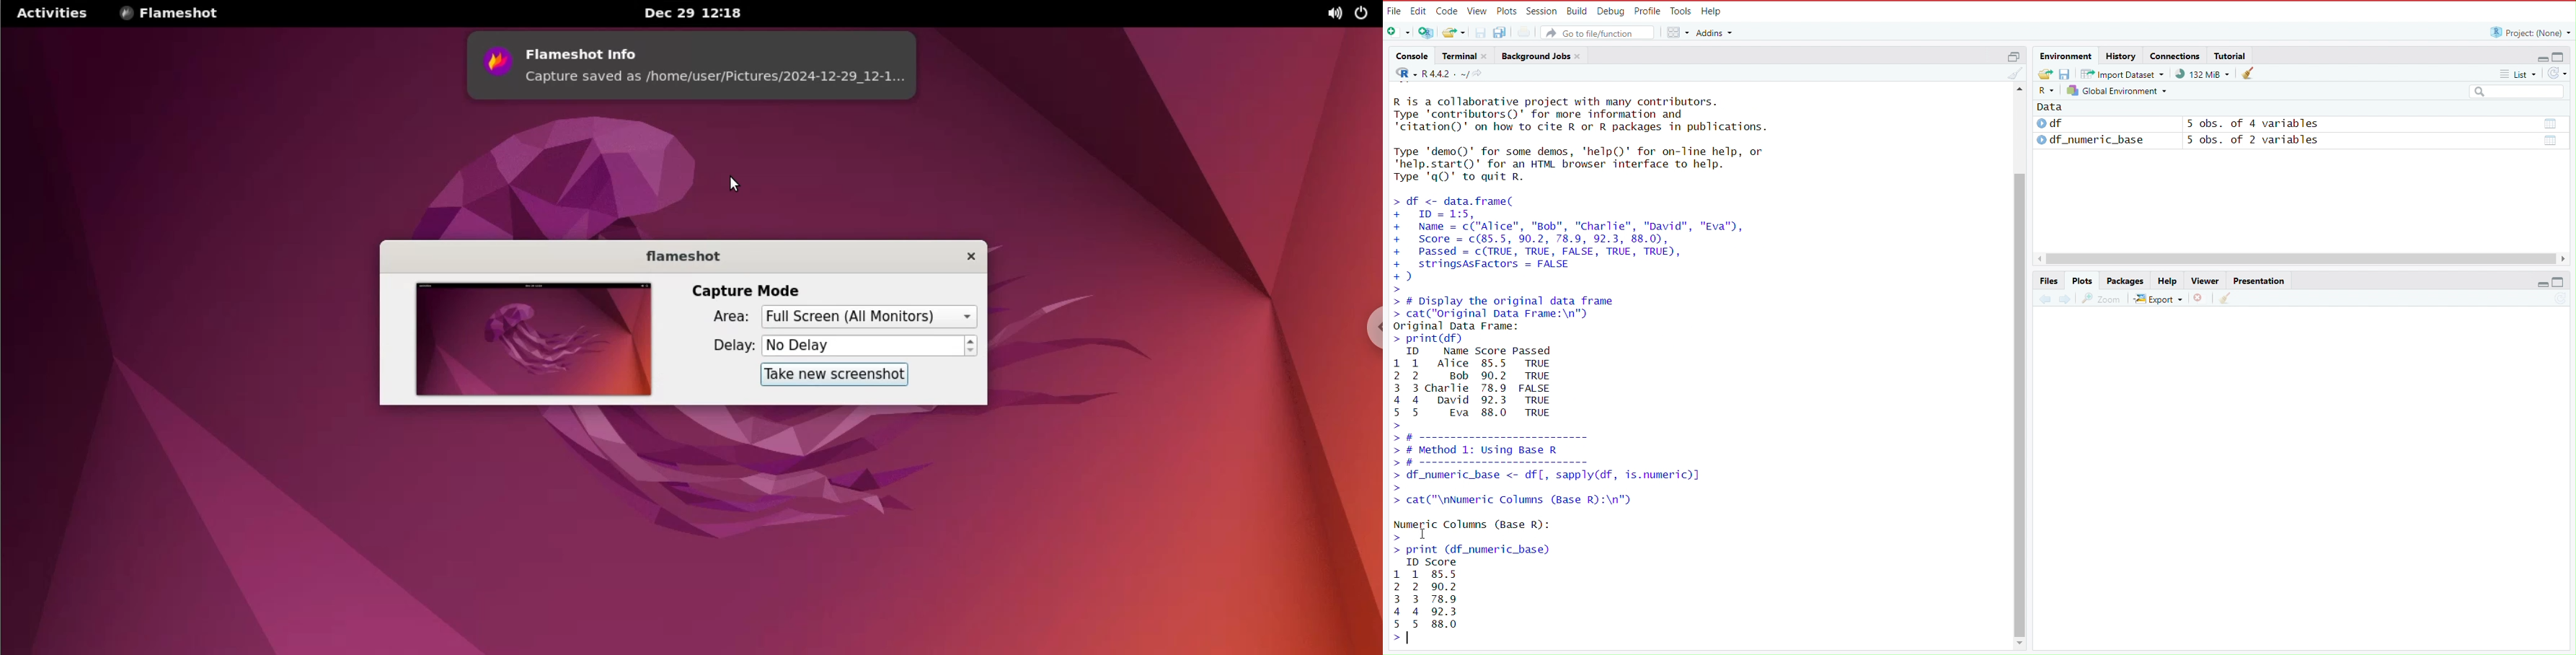 This screenshot has width=2576, height=672. What do you see at coordinates (1456, 32) in the screenshot?
I see `Open an existing file` at bounding box center [1456, 32].